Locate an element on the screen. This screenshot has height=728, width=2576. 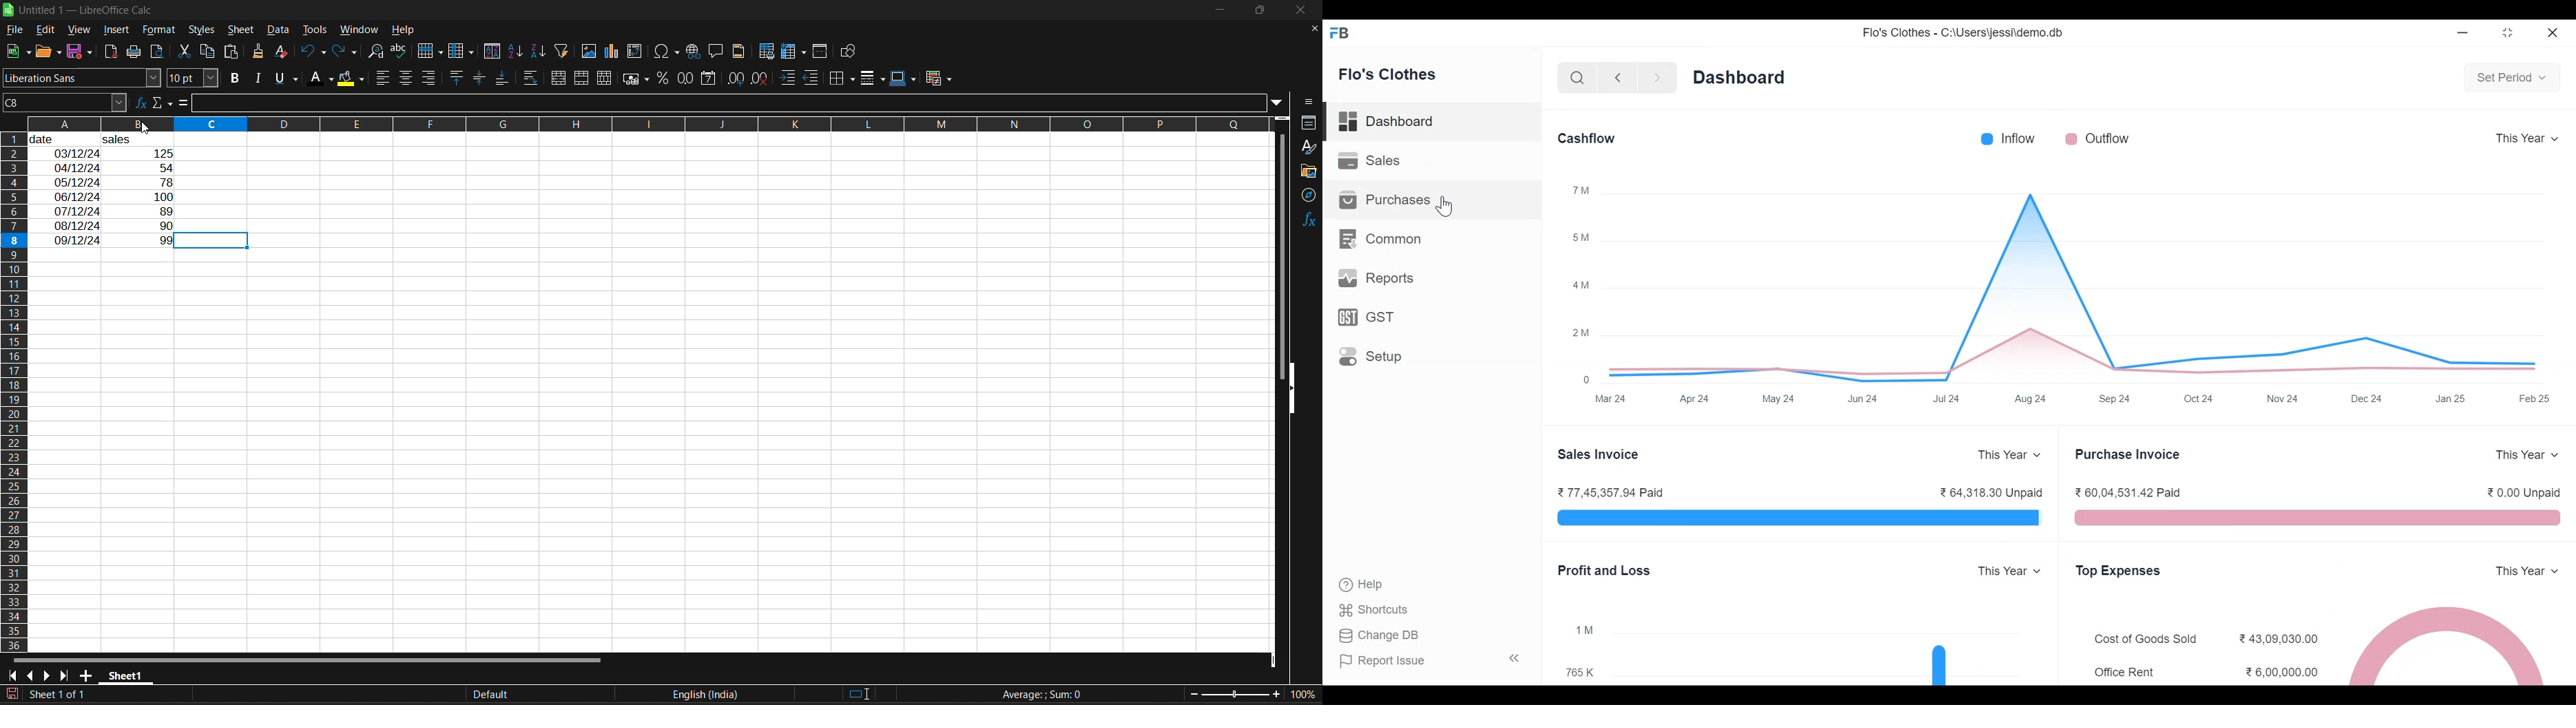
Apr24 is located at coordinates (1697, 398).